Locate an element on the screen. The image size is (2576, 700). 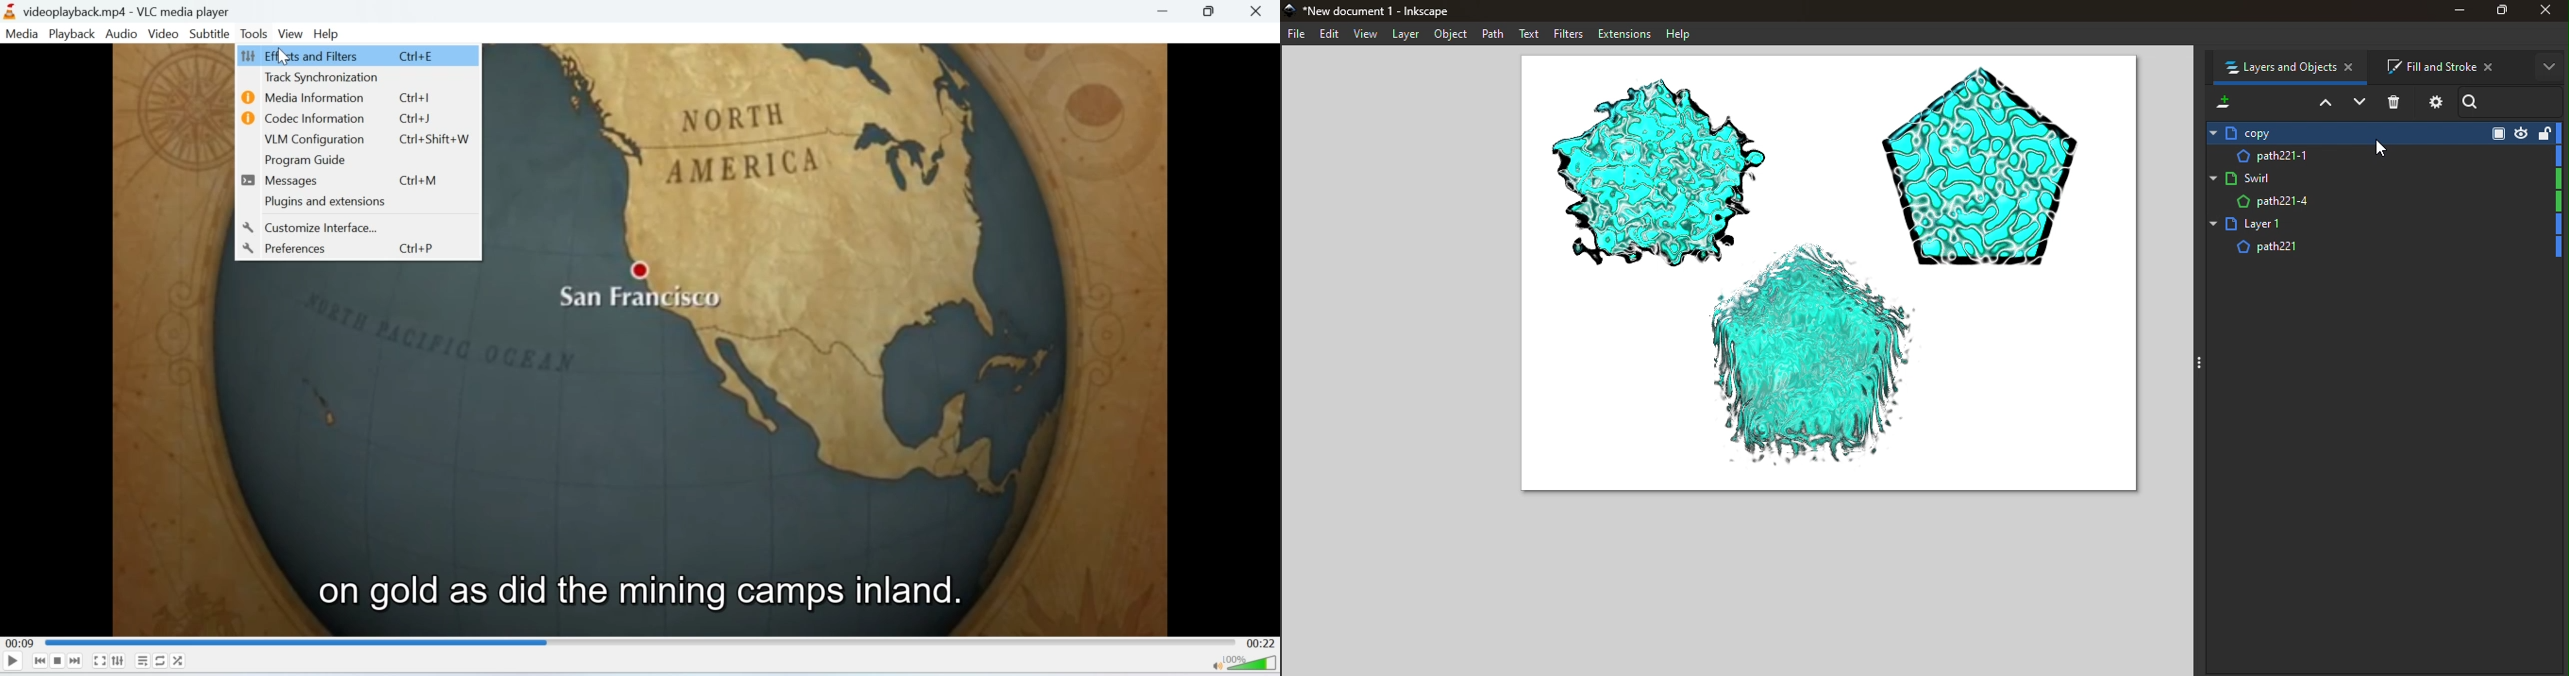
Layers and objects dialog setting is located at coordinates (2435, 105).